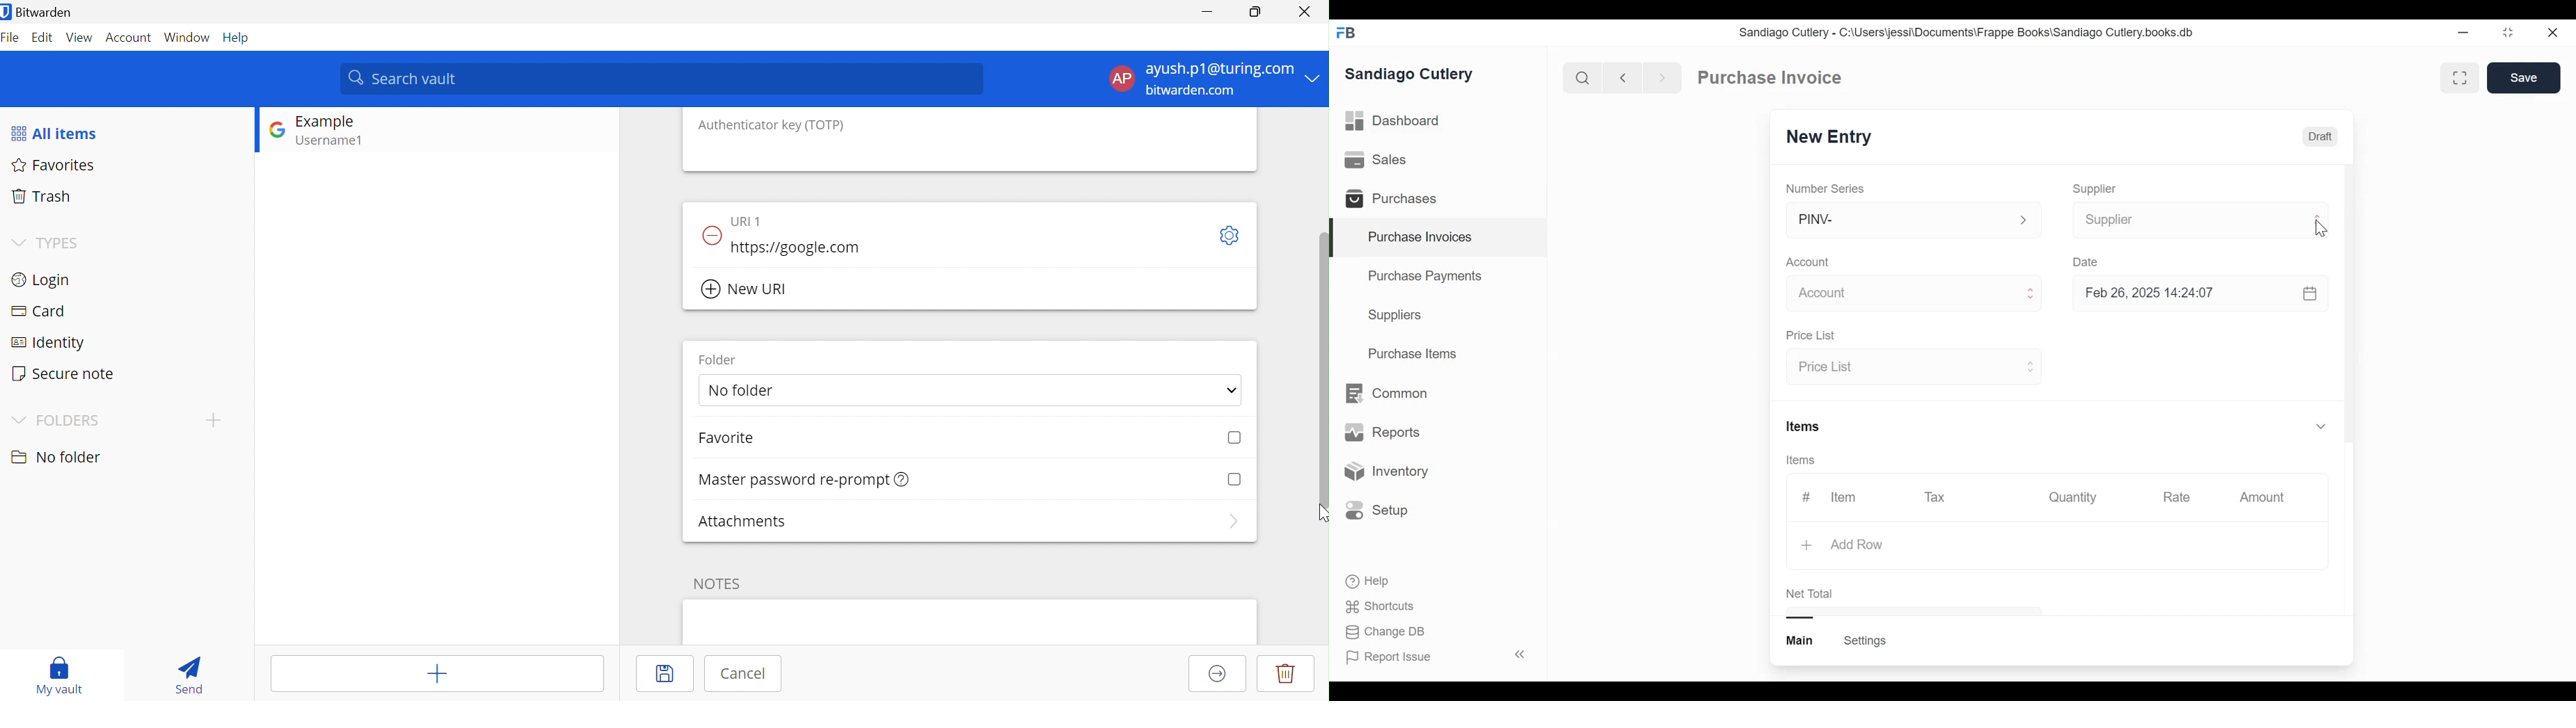 The height and width of the screenshot is (728, 2576). What do you see at coordinates (1623, 77) in the screenshot?
I see `Naviagate back` at bounding box center [1623, 77].